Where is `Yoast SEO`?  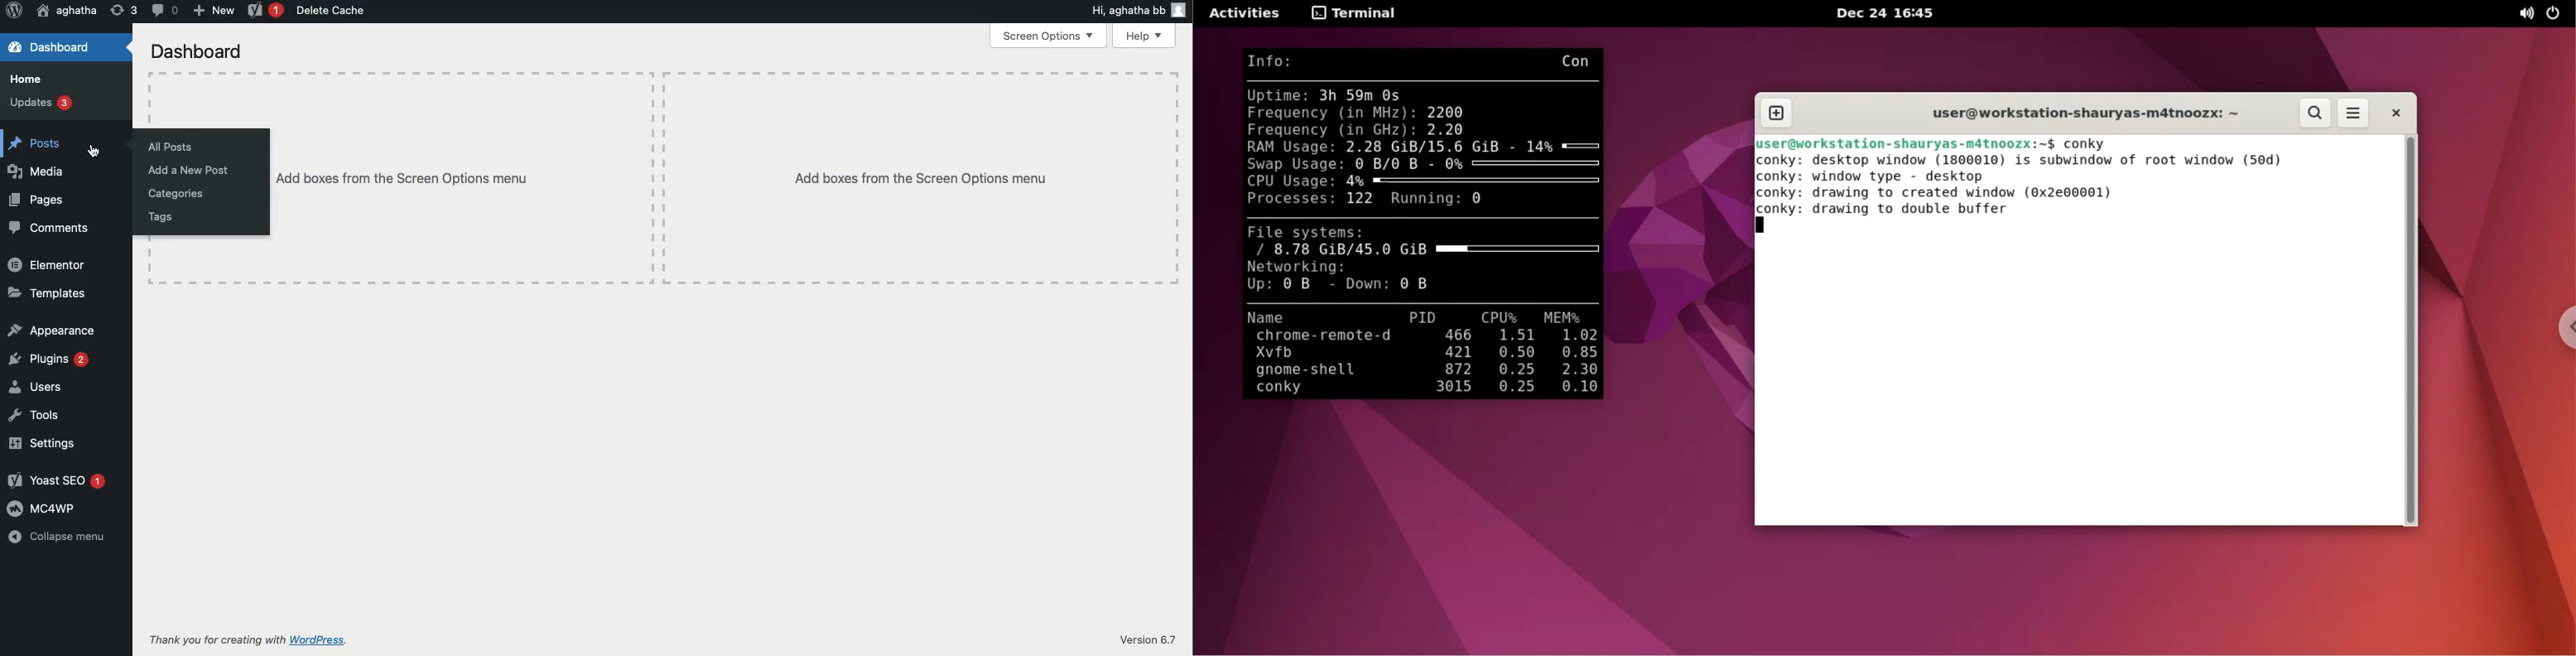 Yoast SEO is located at coordinates (57, 481).